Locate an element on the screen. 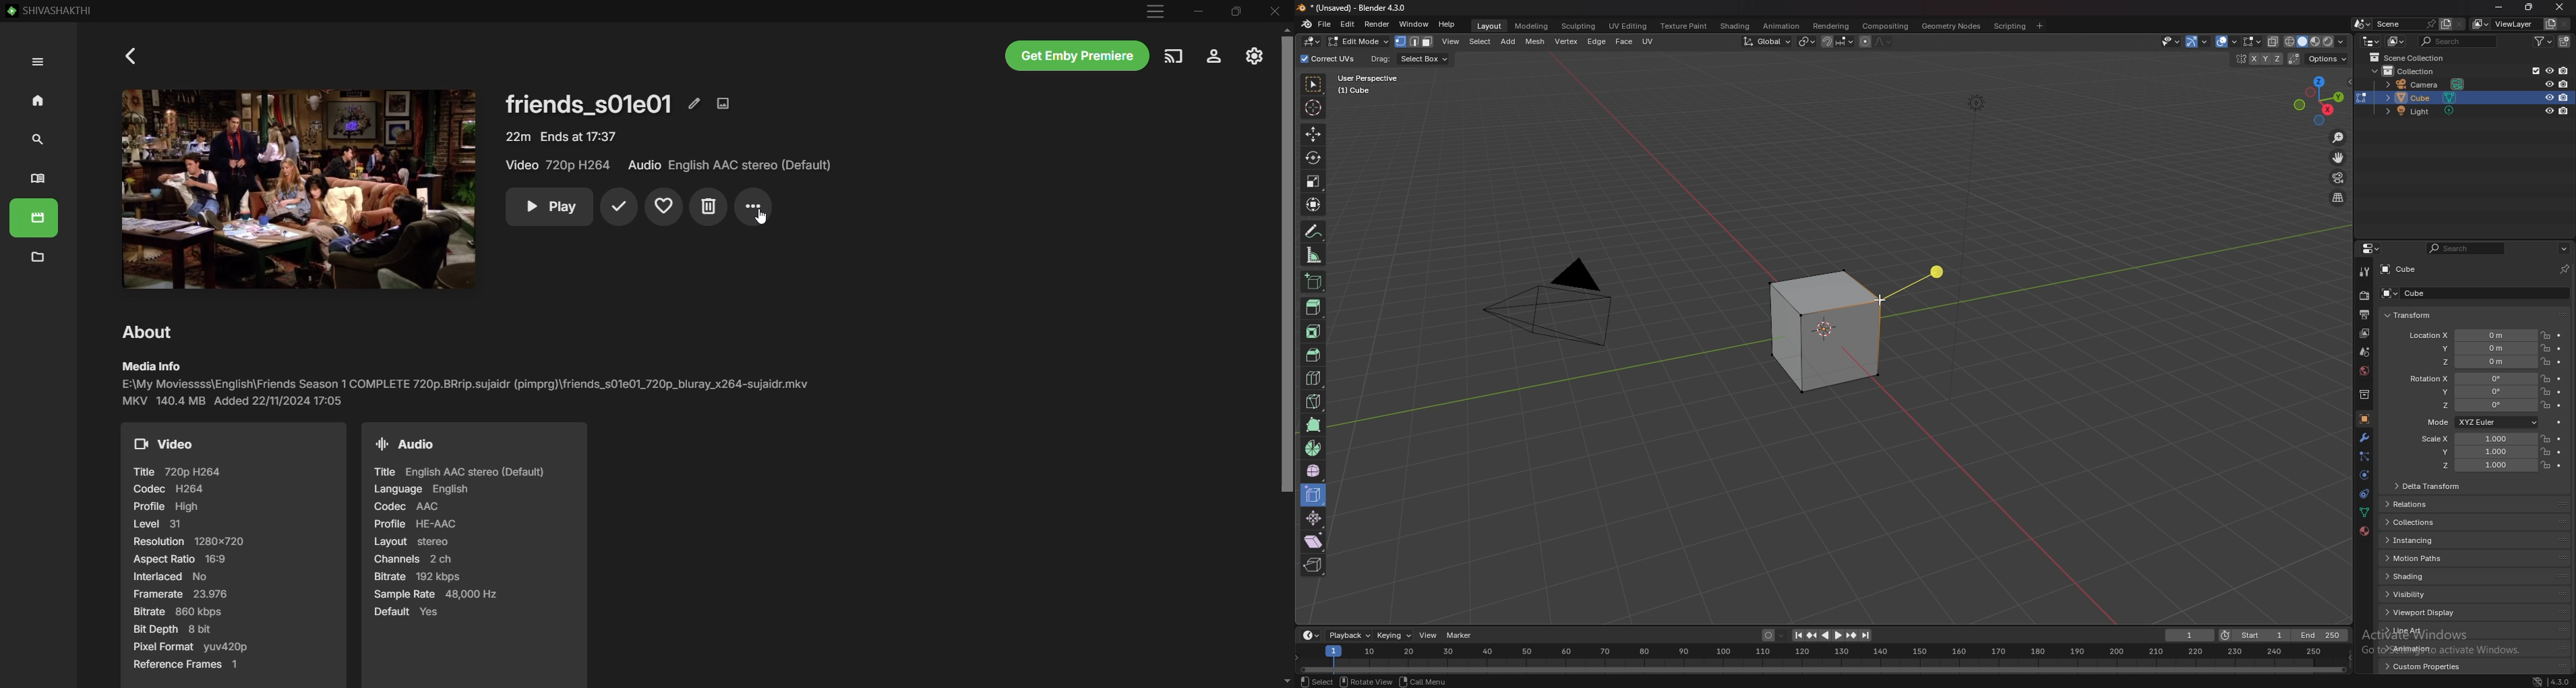 This screenshot has width=2576, height=700. select box is located at coordinates (1425, 59).